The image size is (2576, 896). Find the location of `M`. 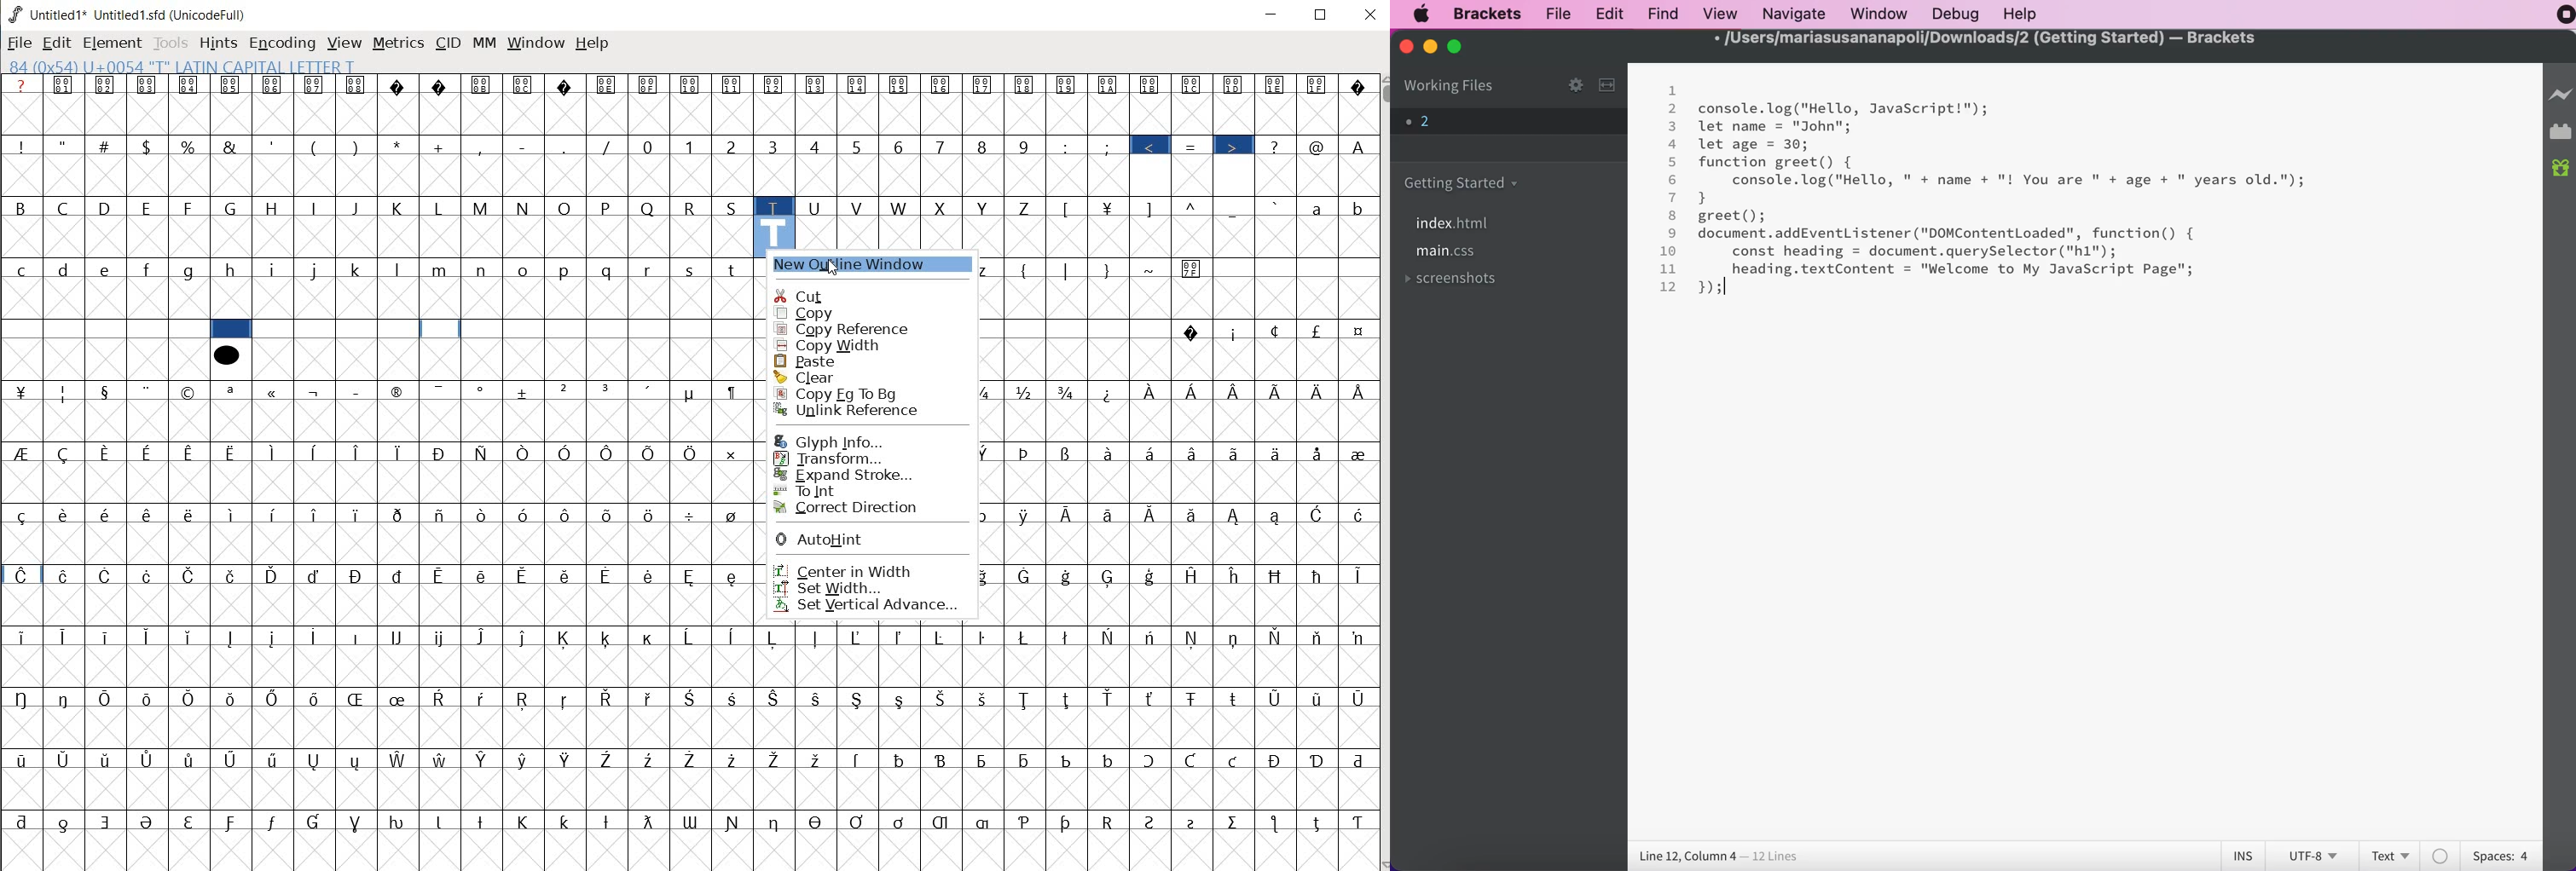

M is located at coordinates (483, 209).